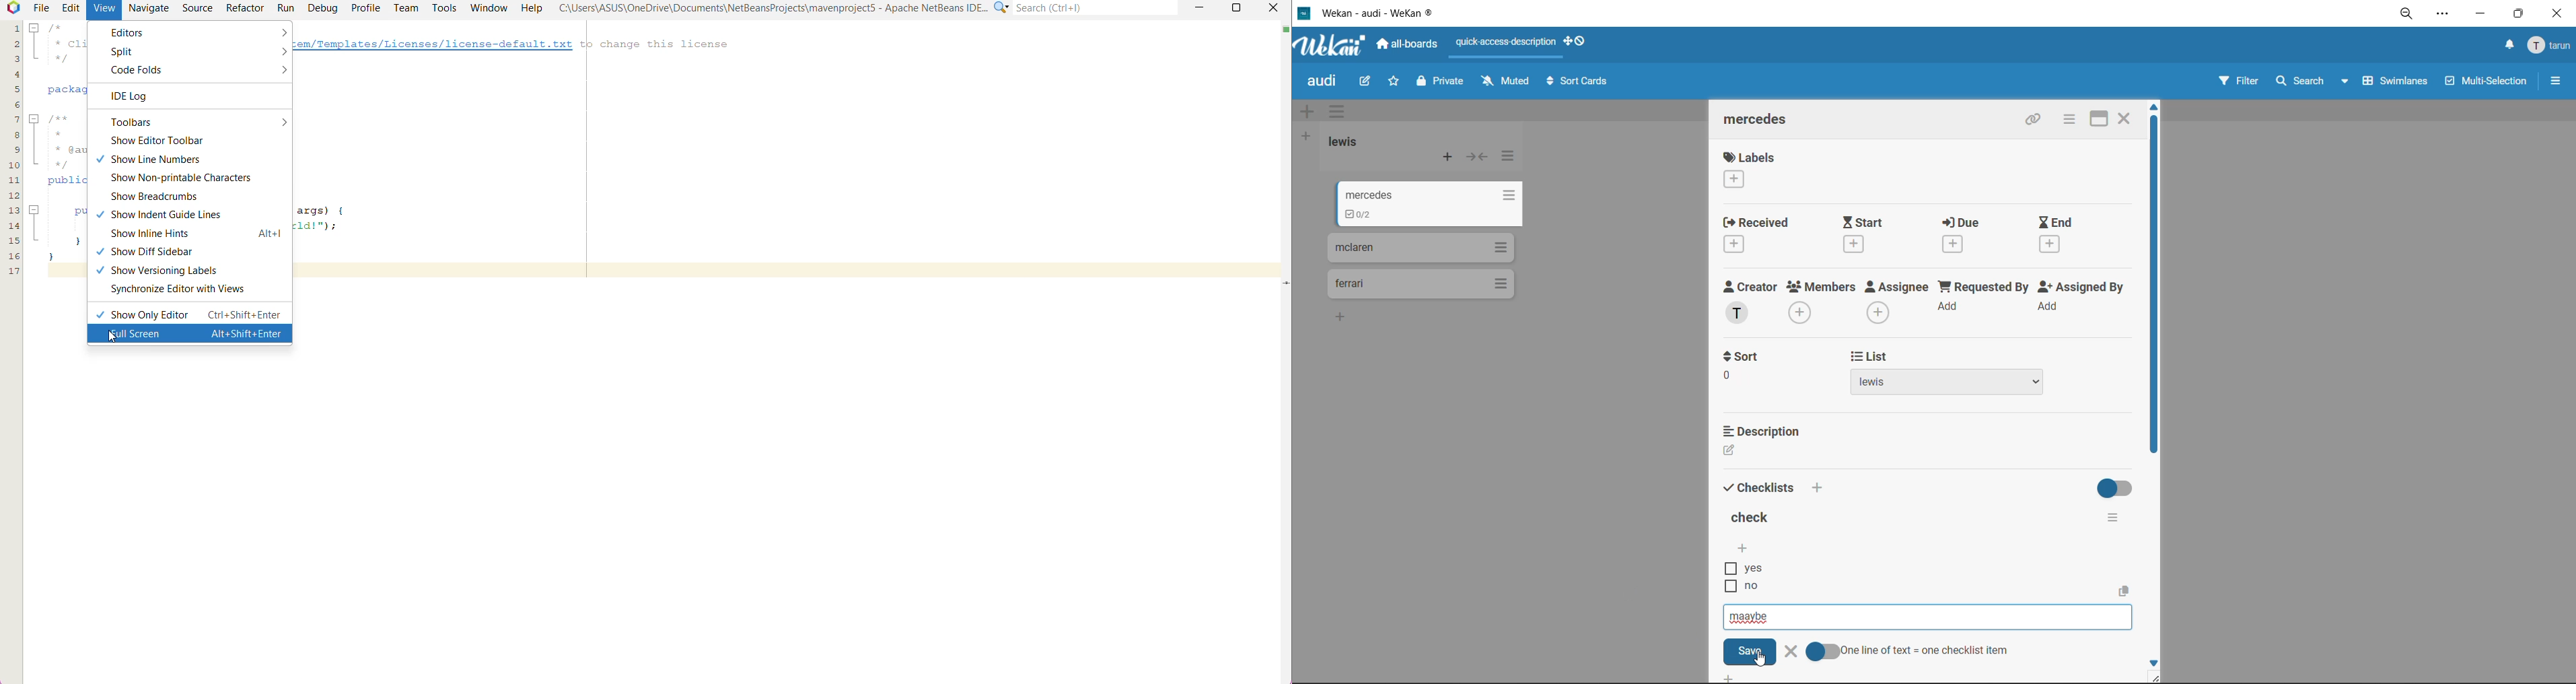 The image size is (2576, 700). I want to click on app title, so click(1375, 14).